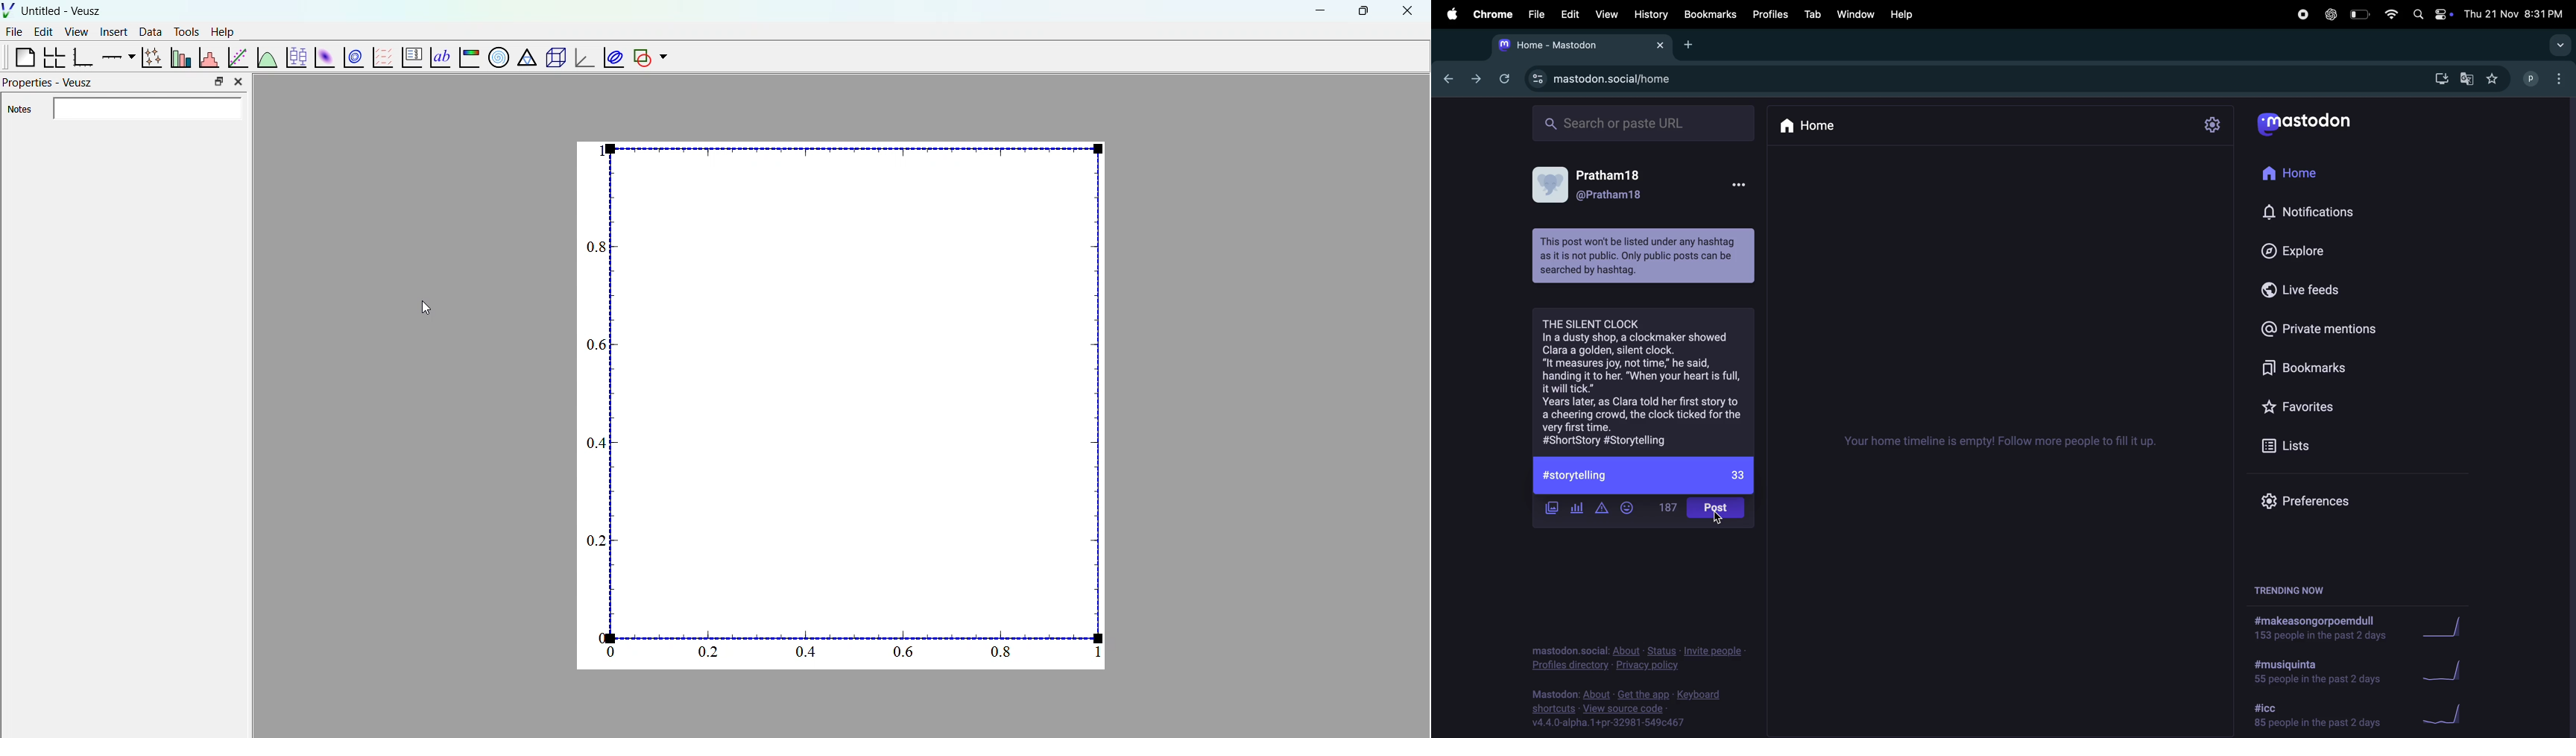  I want to click on hashtag, so click(2314, 673).